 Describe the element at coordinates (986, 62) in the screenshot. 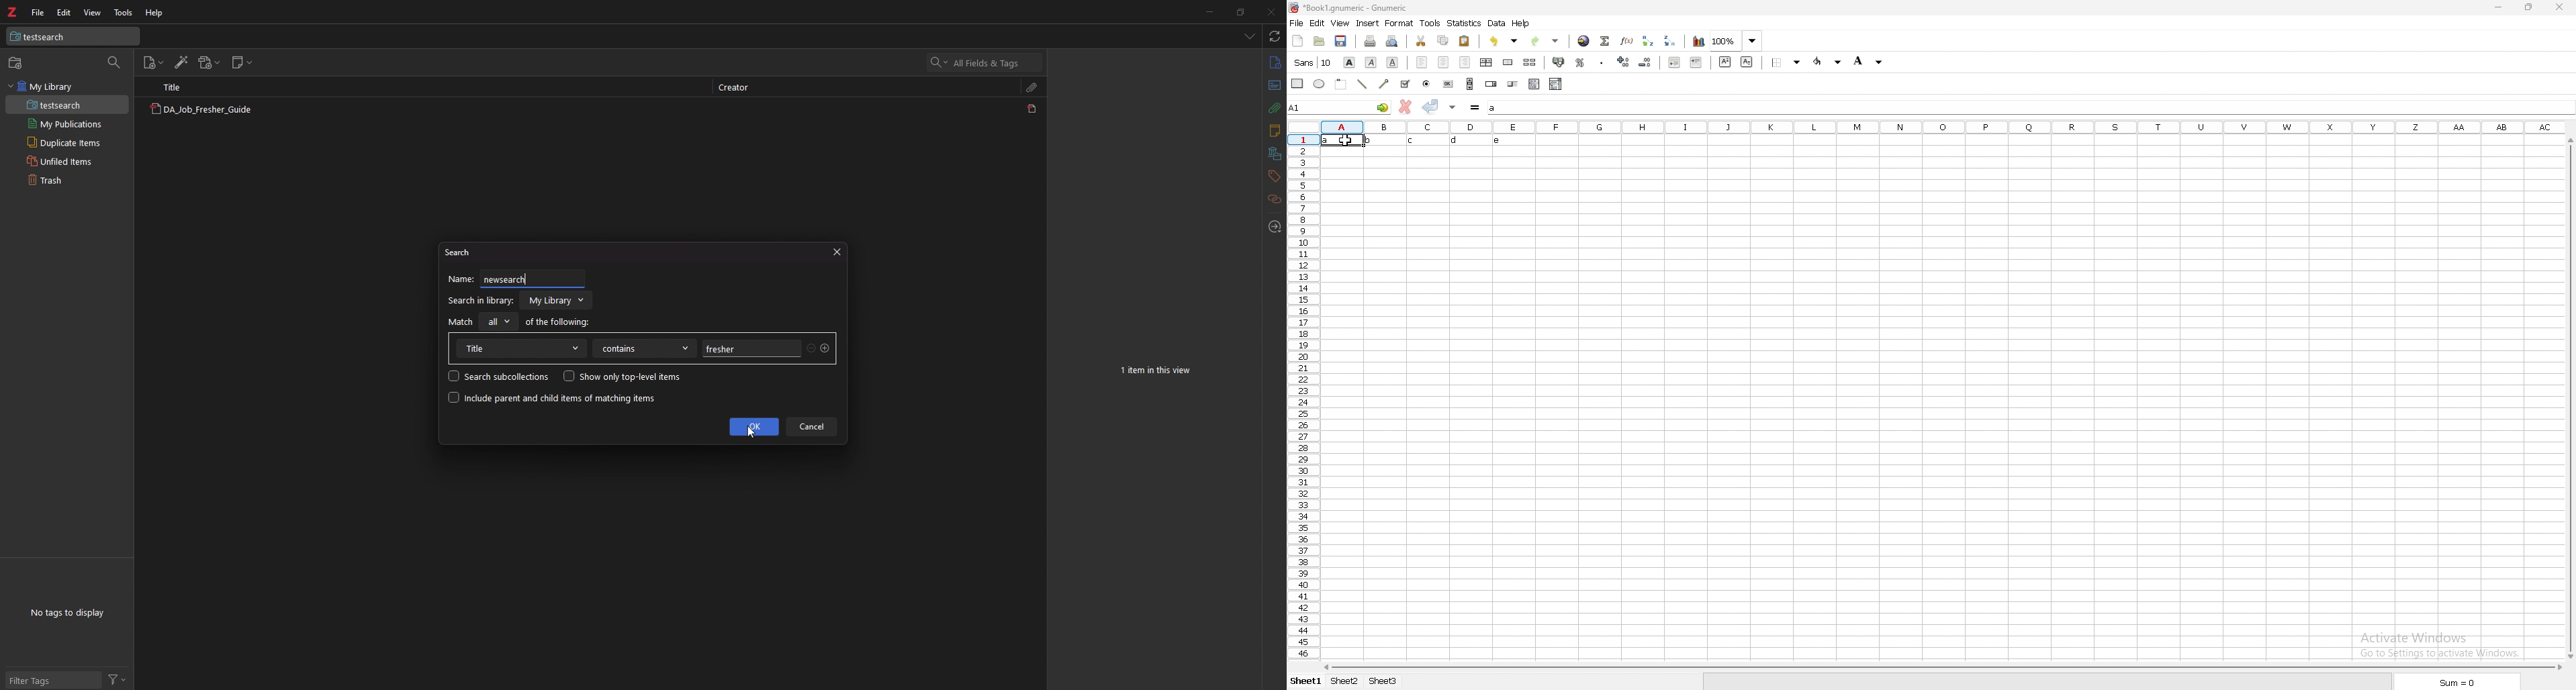

I see `All fields & Tags` at that location.